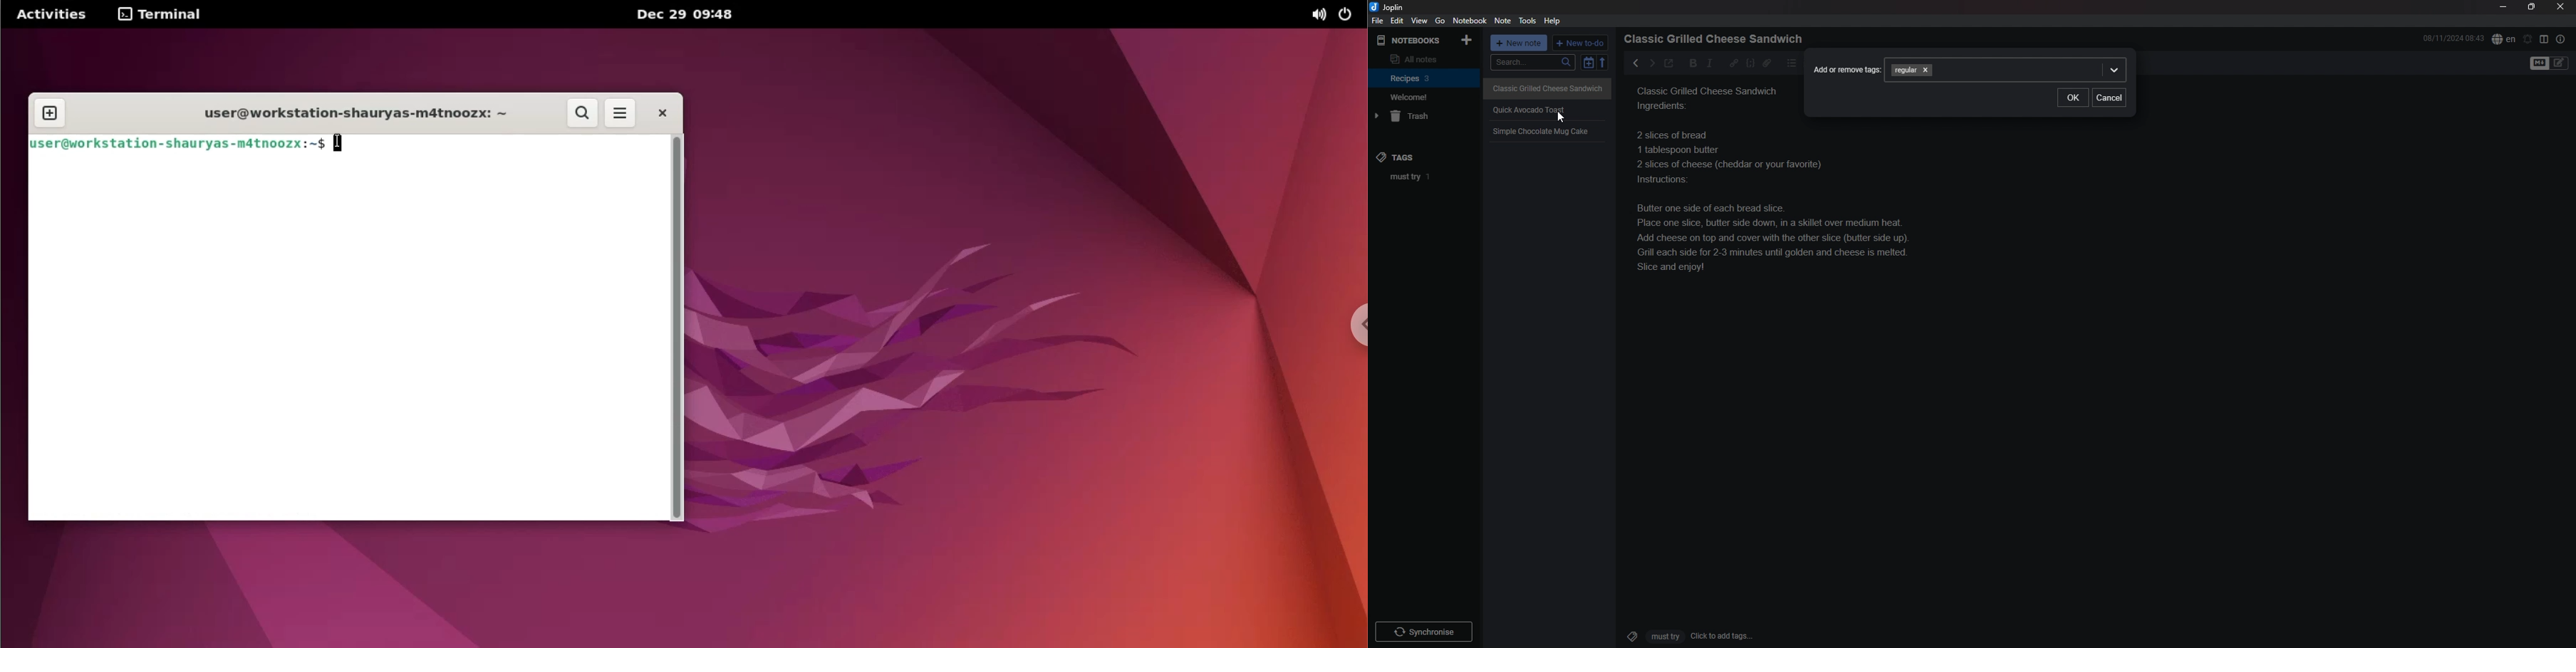  Describe the element at coordinates (1425, 116) in the screenshot. I see `trash` at that location.